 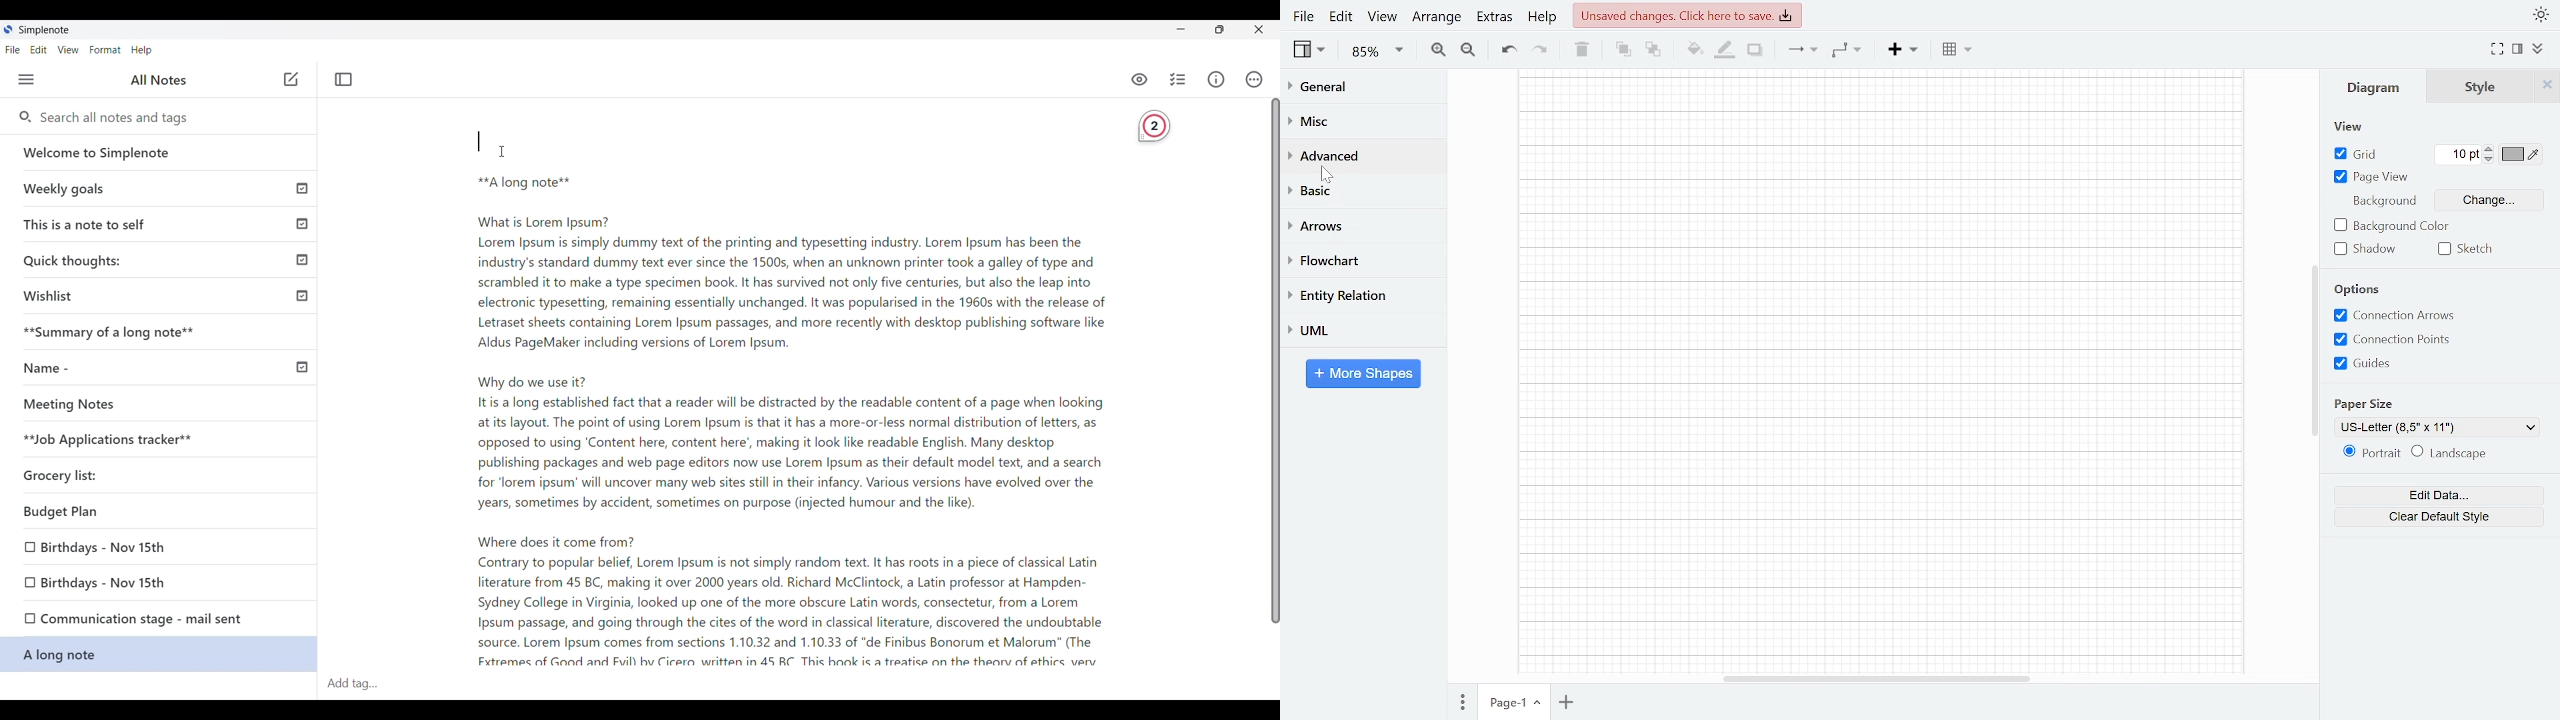 I want to click on Name, so click(x=161, y=366).